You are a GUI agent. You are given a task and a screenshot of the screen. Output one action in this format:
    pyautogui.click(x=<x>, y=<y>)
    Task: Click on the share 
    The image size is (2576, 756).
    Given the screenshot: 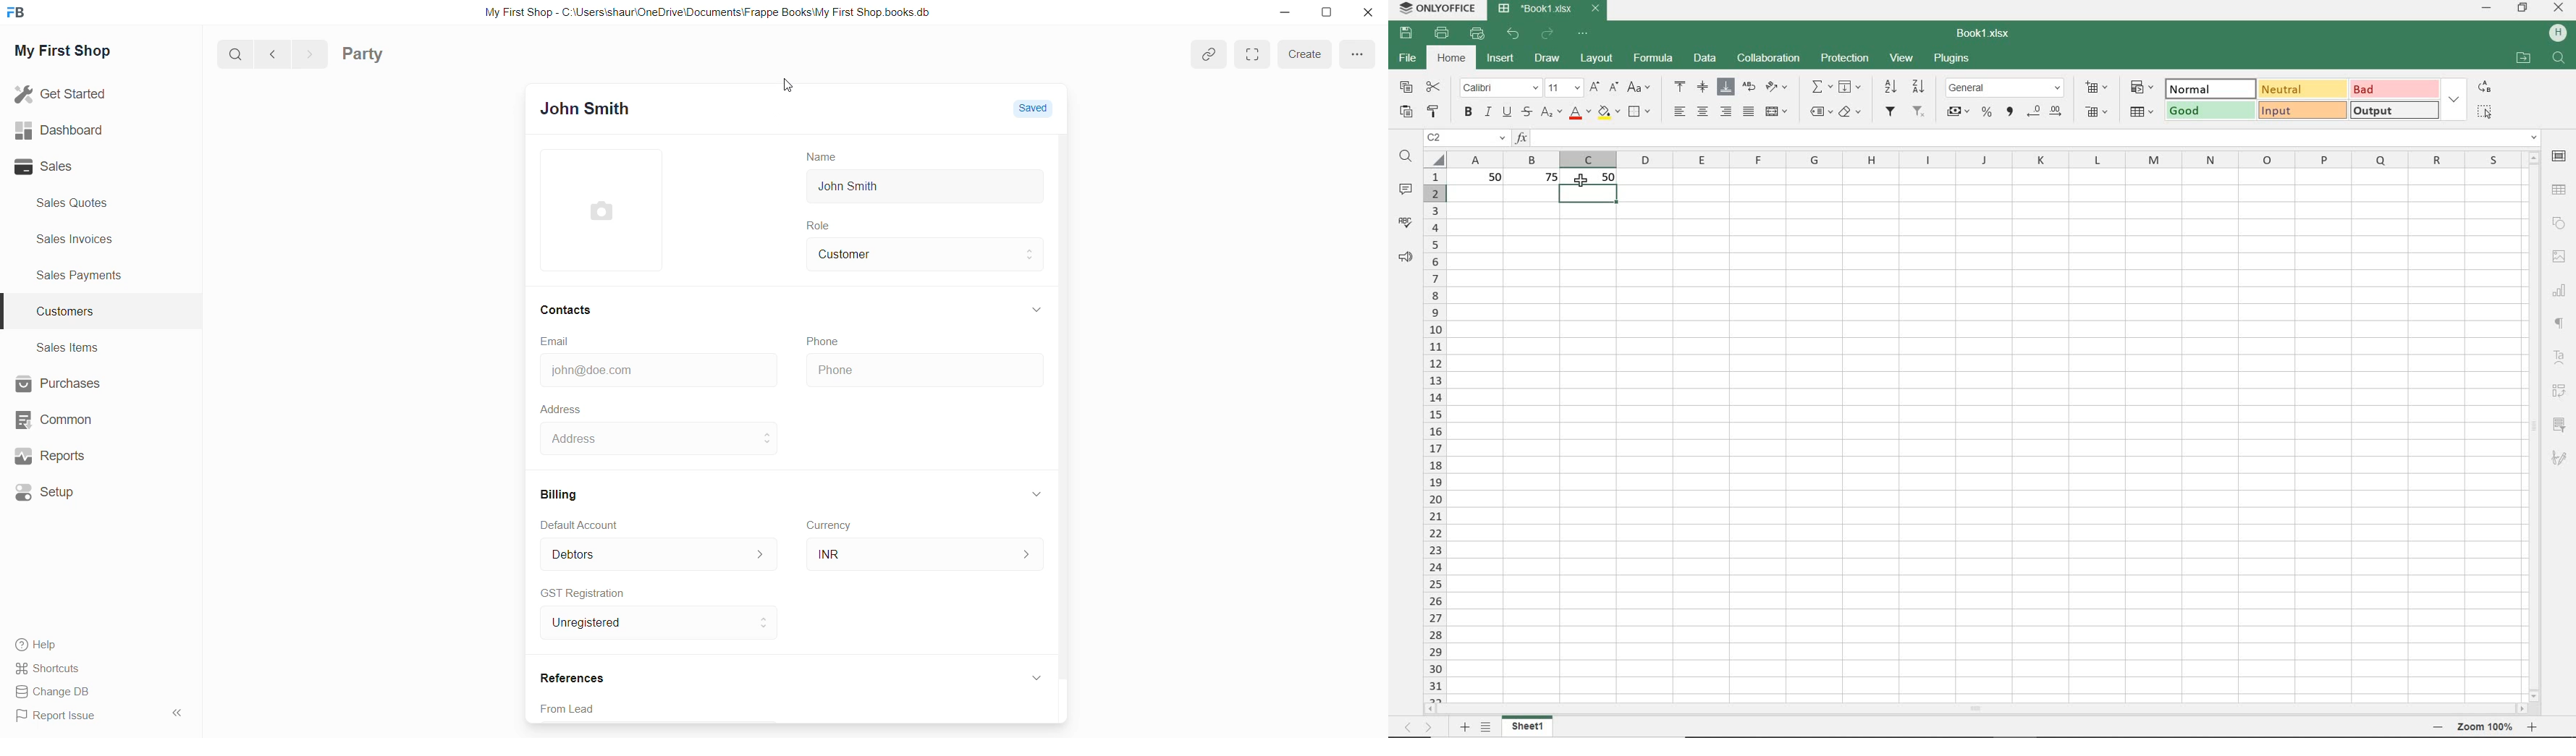 What is the action you would take?
    pyautogui.click(x=1210, y=53)
    